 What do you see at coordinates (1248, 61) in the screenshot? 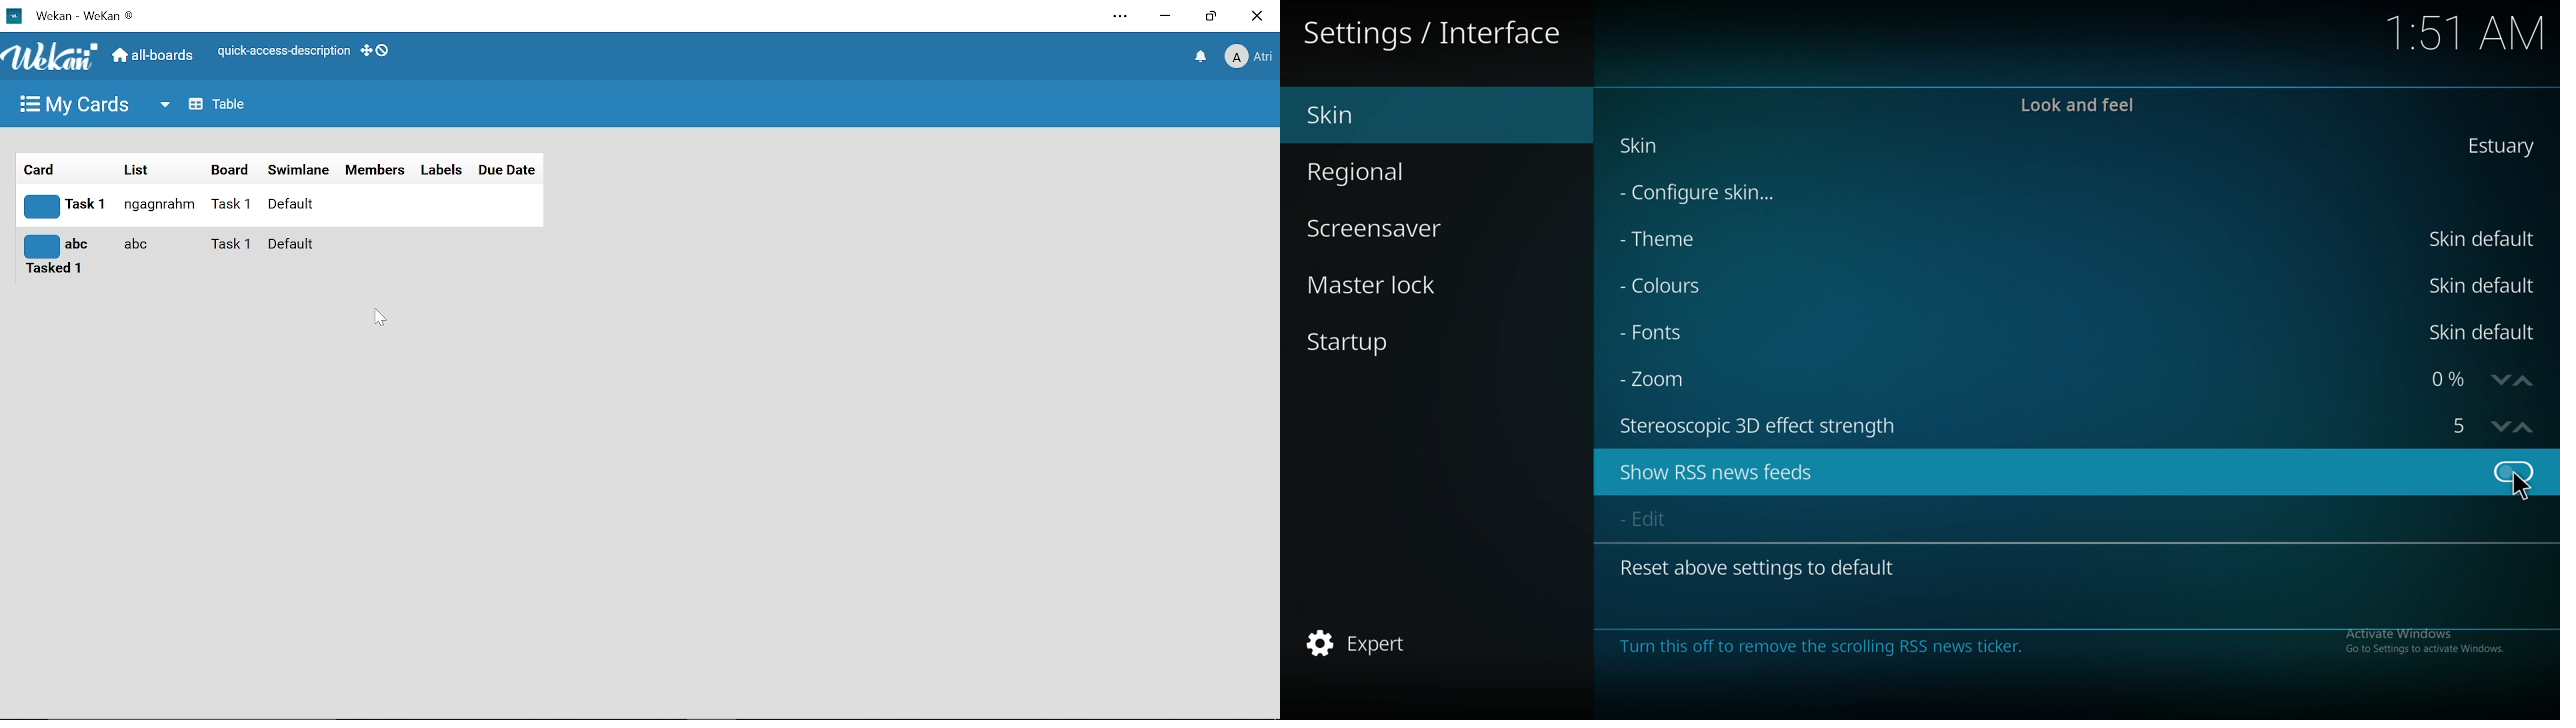
I see `Profile name` at bounding box center [1248, 61].